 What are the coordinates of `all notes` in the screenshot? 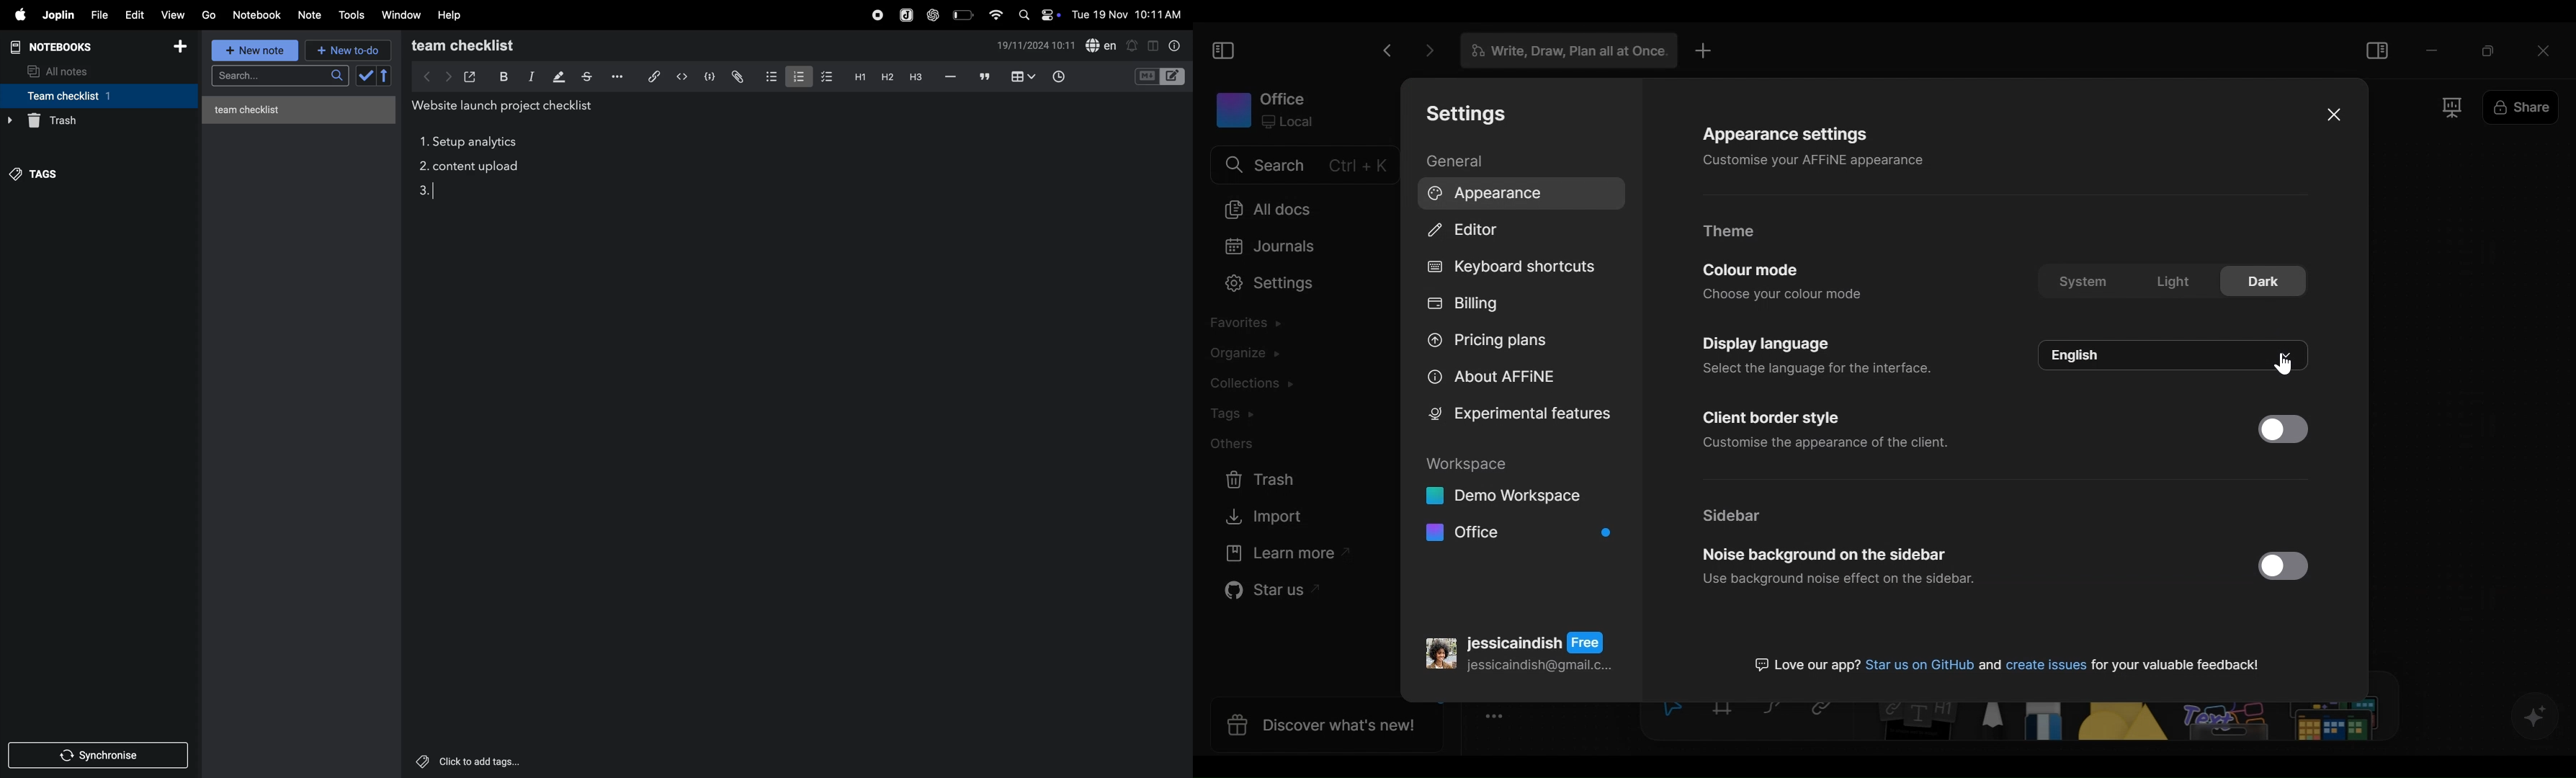 It's located at (66, 70).